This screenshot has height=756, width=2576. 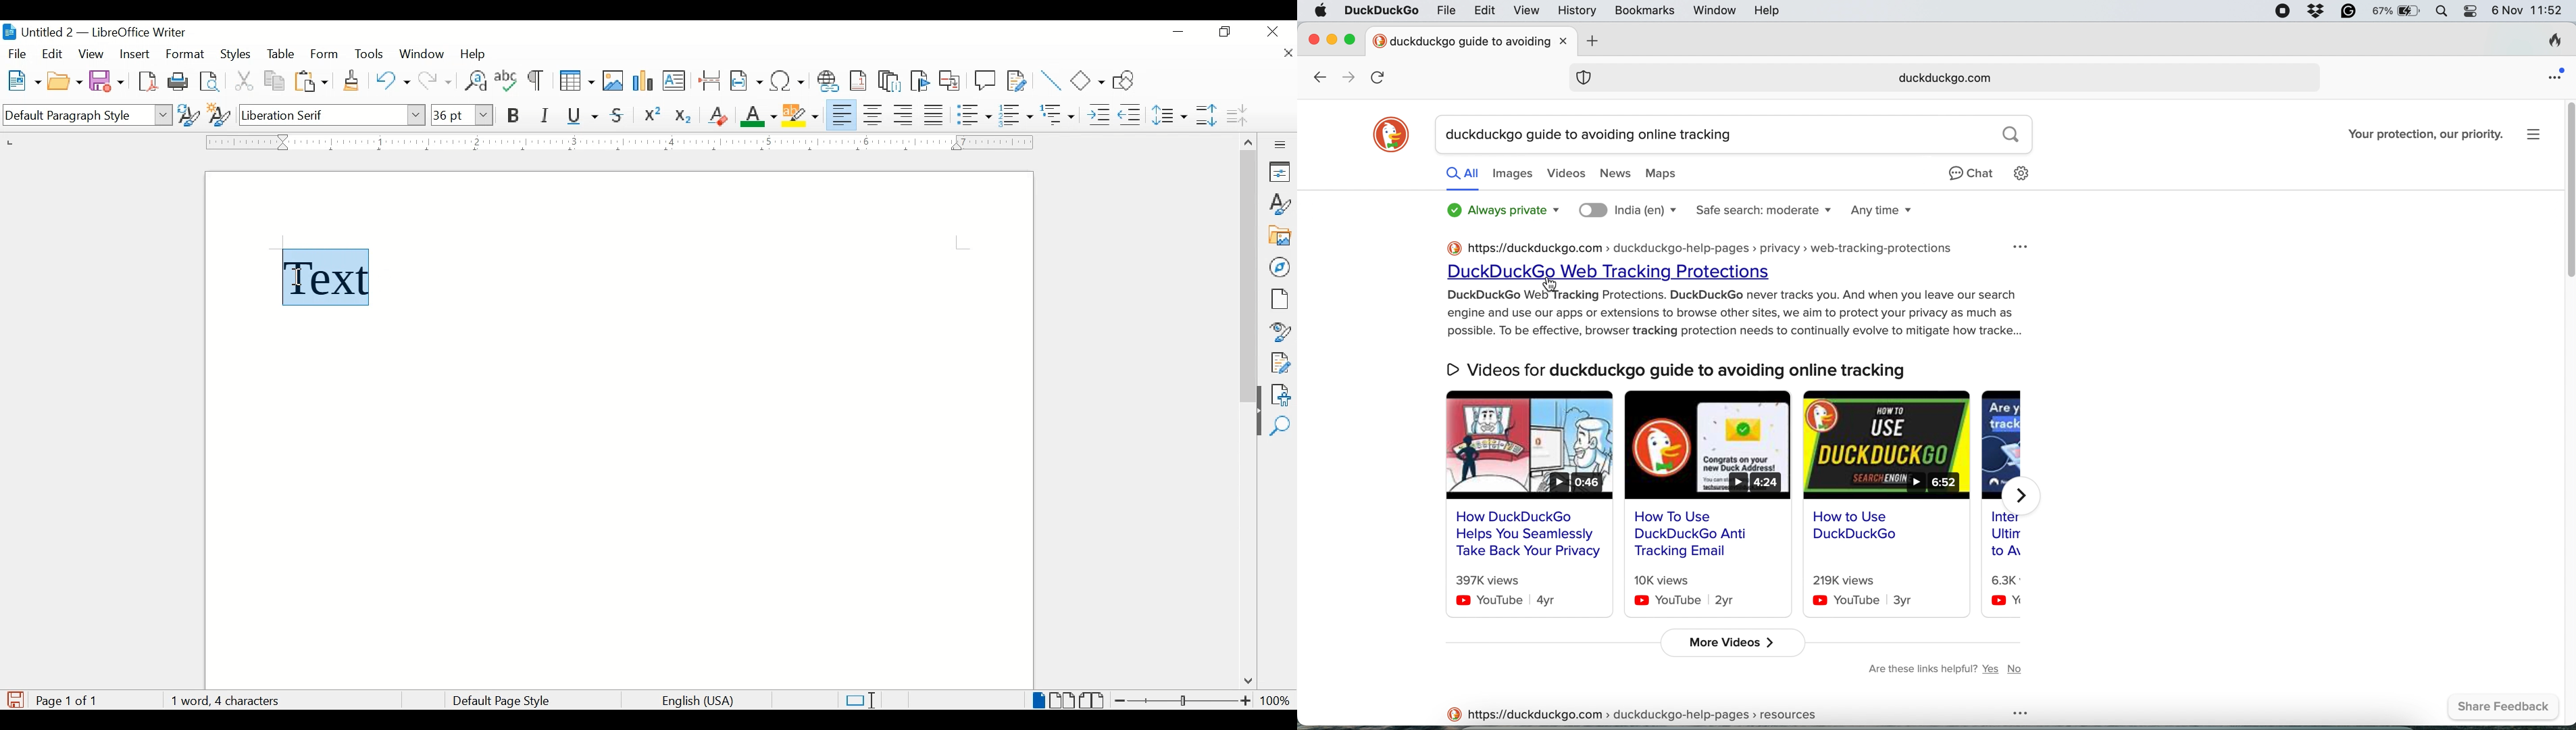 What do you see at coordinates (1180, 32) in the screenshot?
I see `minimize` at bounding box center [1180, 32].